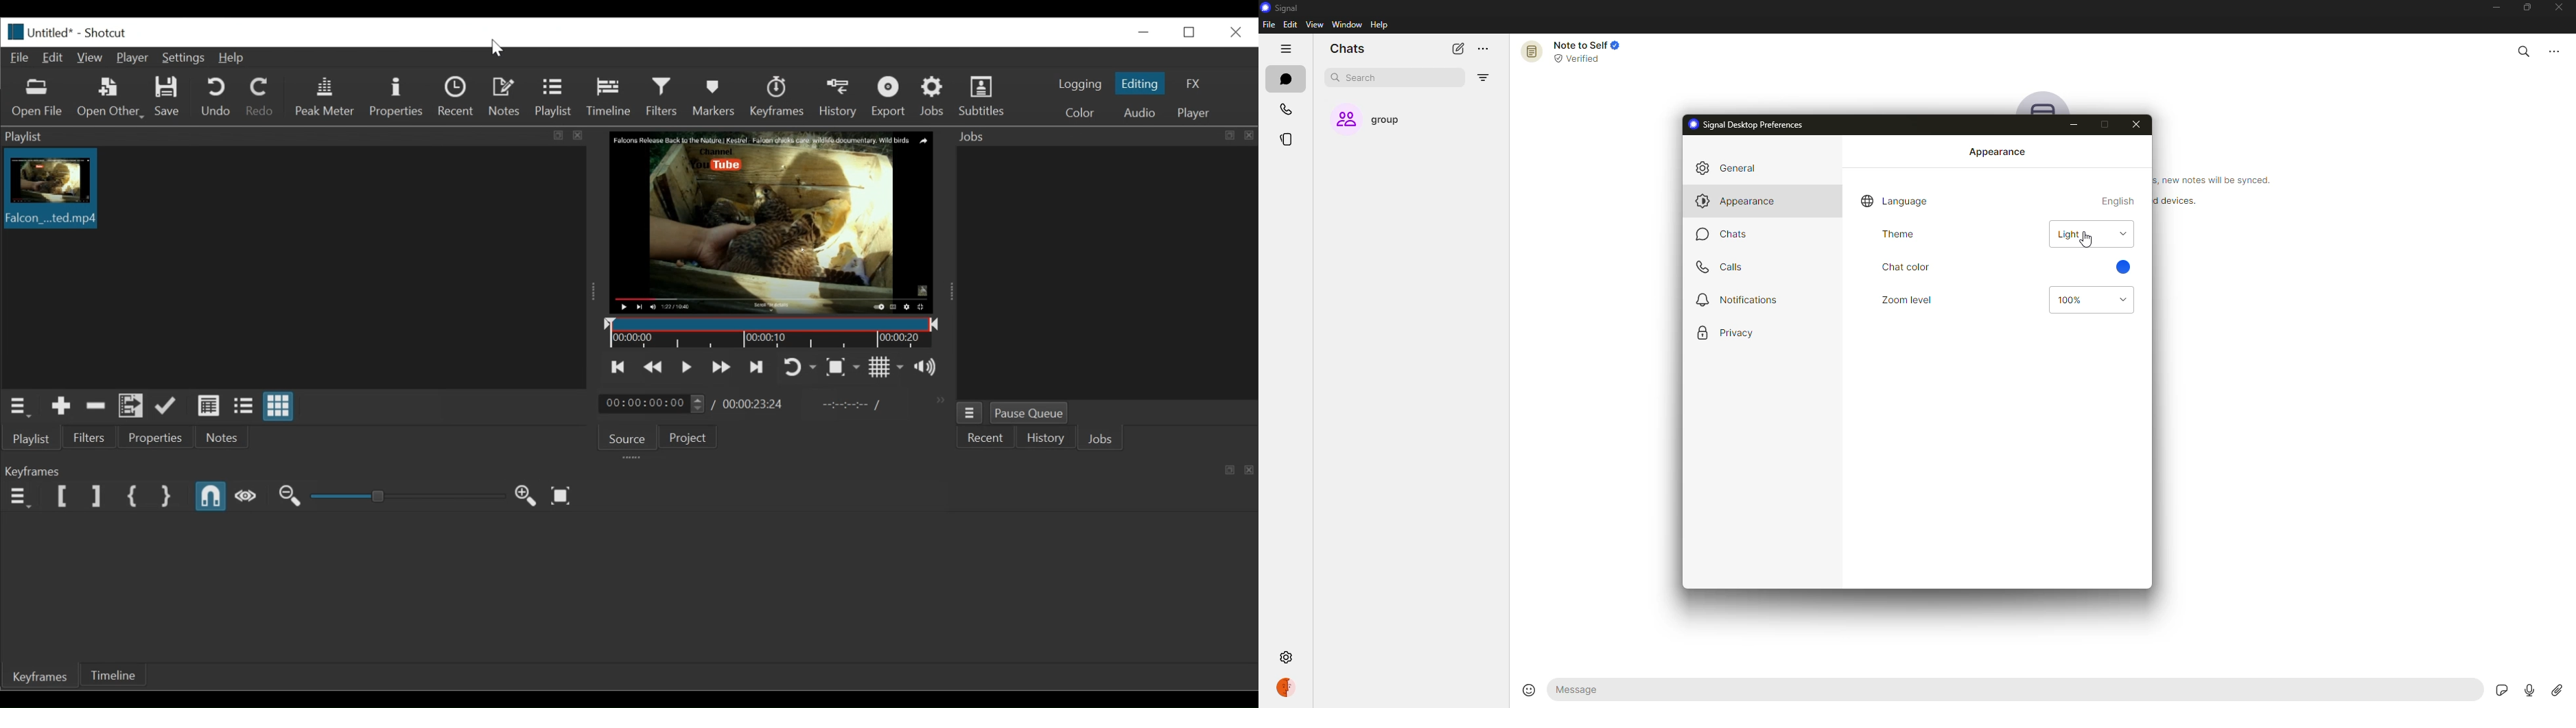 The width and height of the screenshot is (2576, 728). What do you see at coordinates (554, 98) in the screenshot?
I see `Playlist` at bounding box center [554, 98].